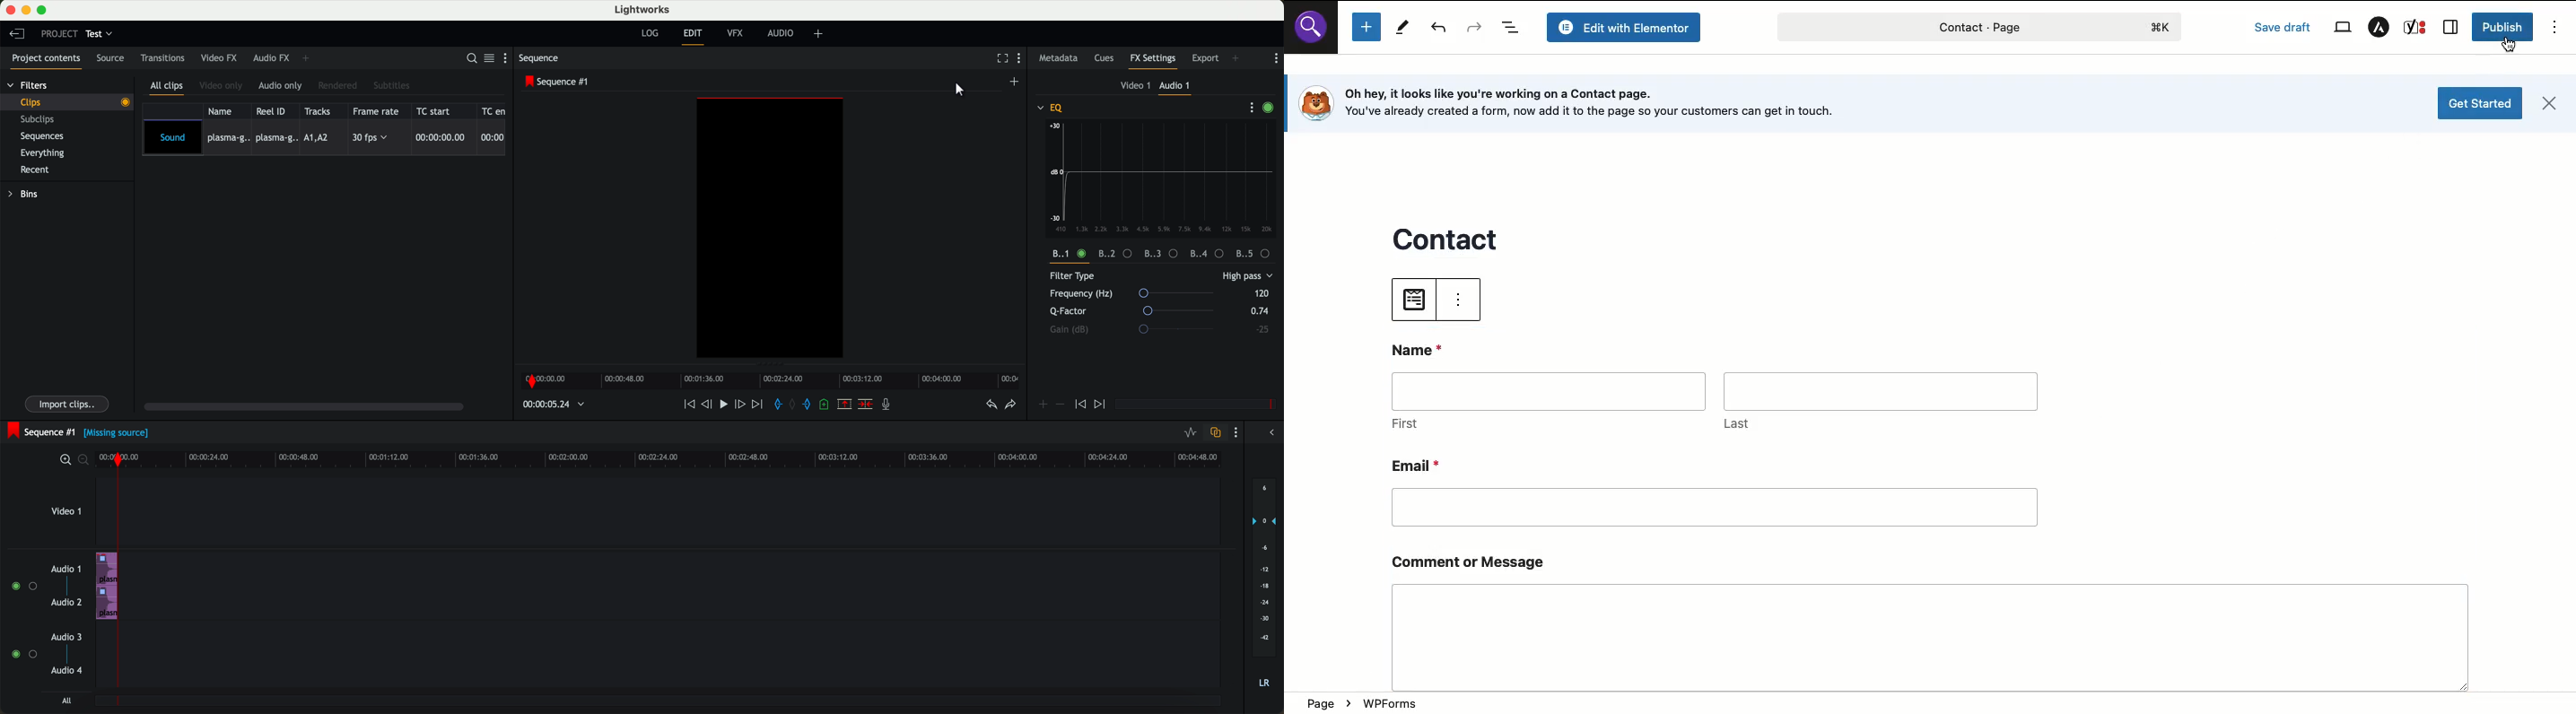 The height and width of the screenshot is (728, 2576). Describe the element at coordinates (26, 195) in the screenshot. I see `bins tab` at that location.